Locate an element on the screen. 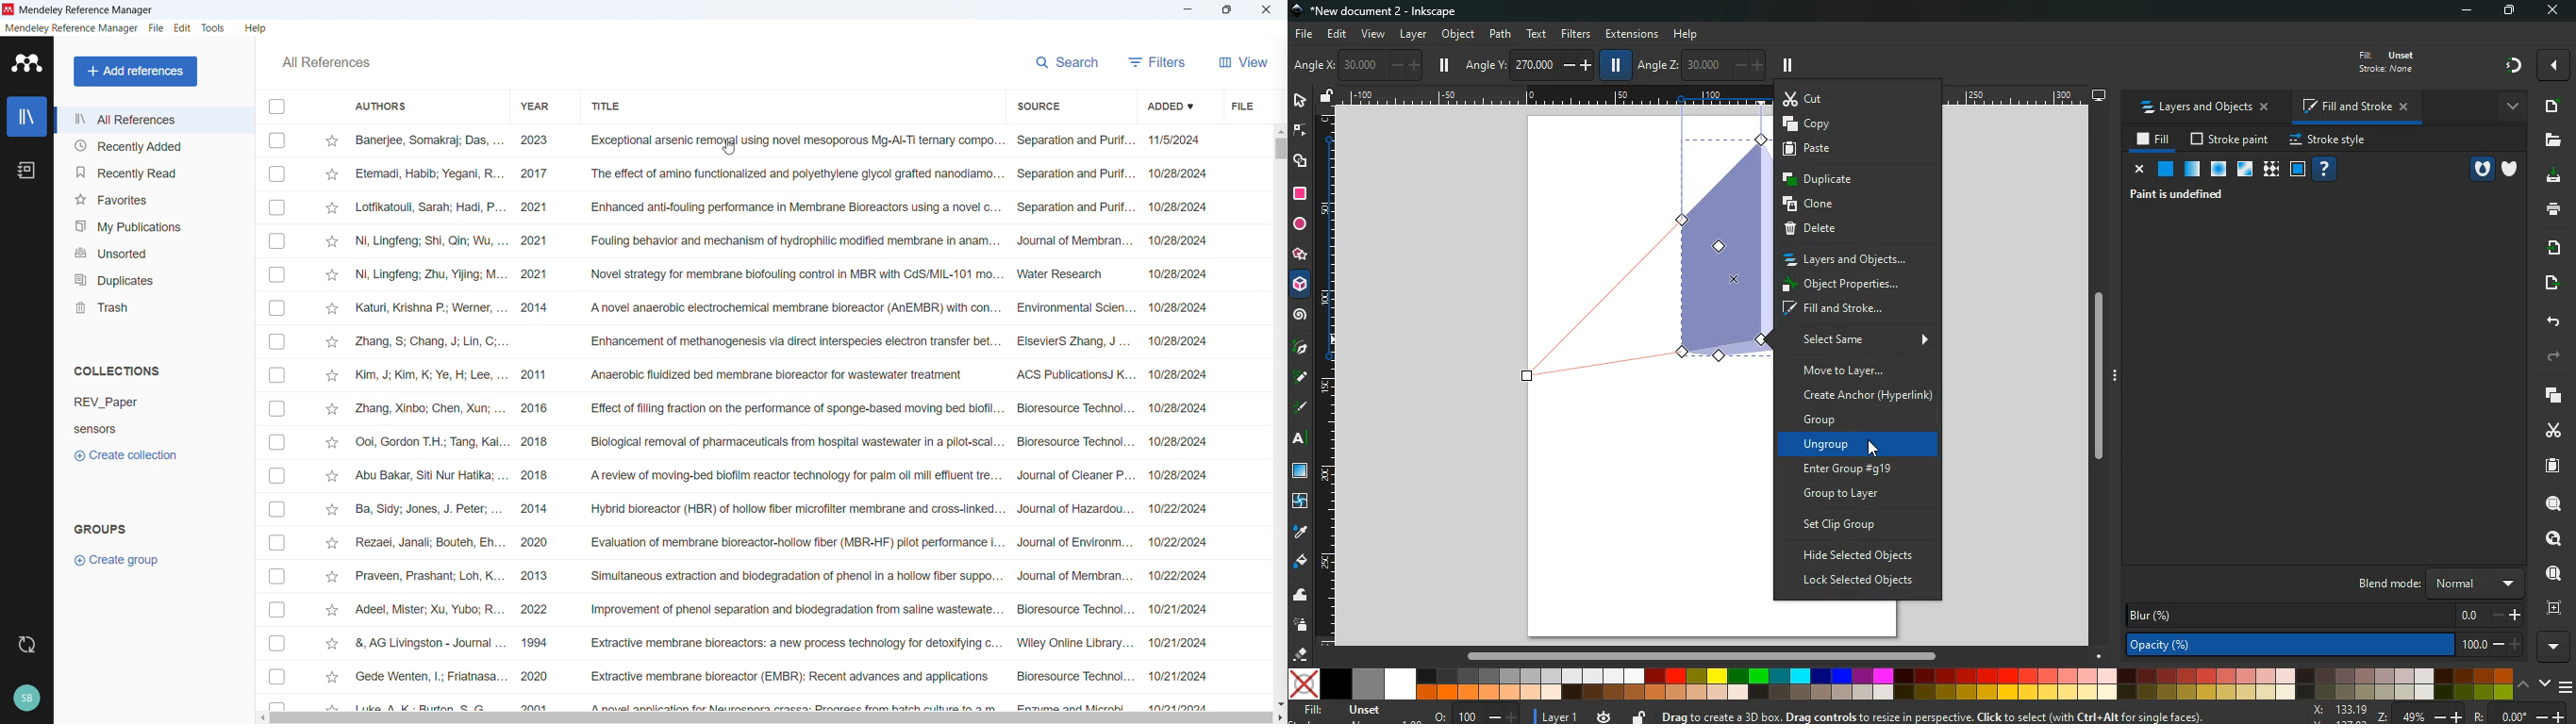  unsorted is located at coordinates (154, 251).